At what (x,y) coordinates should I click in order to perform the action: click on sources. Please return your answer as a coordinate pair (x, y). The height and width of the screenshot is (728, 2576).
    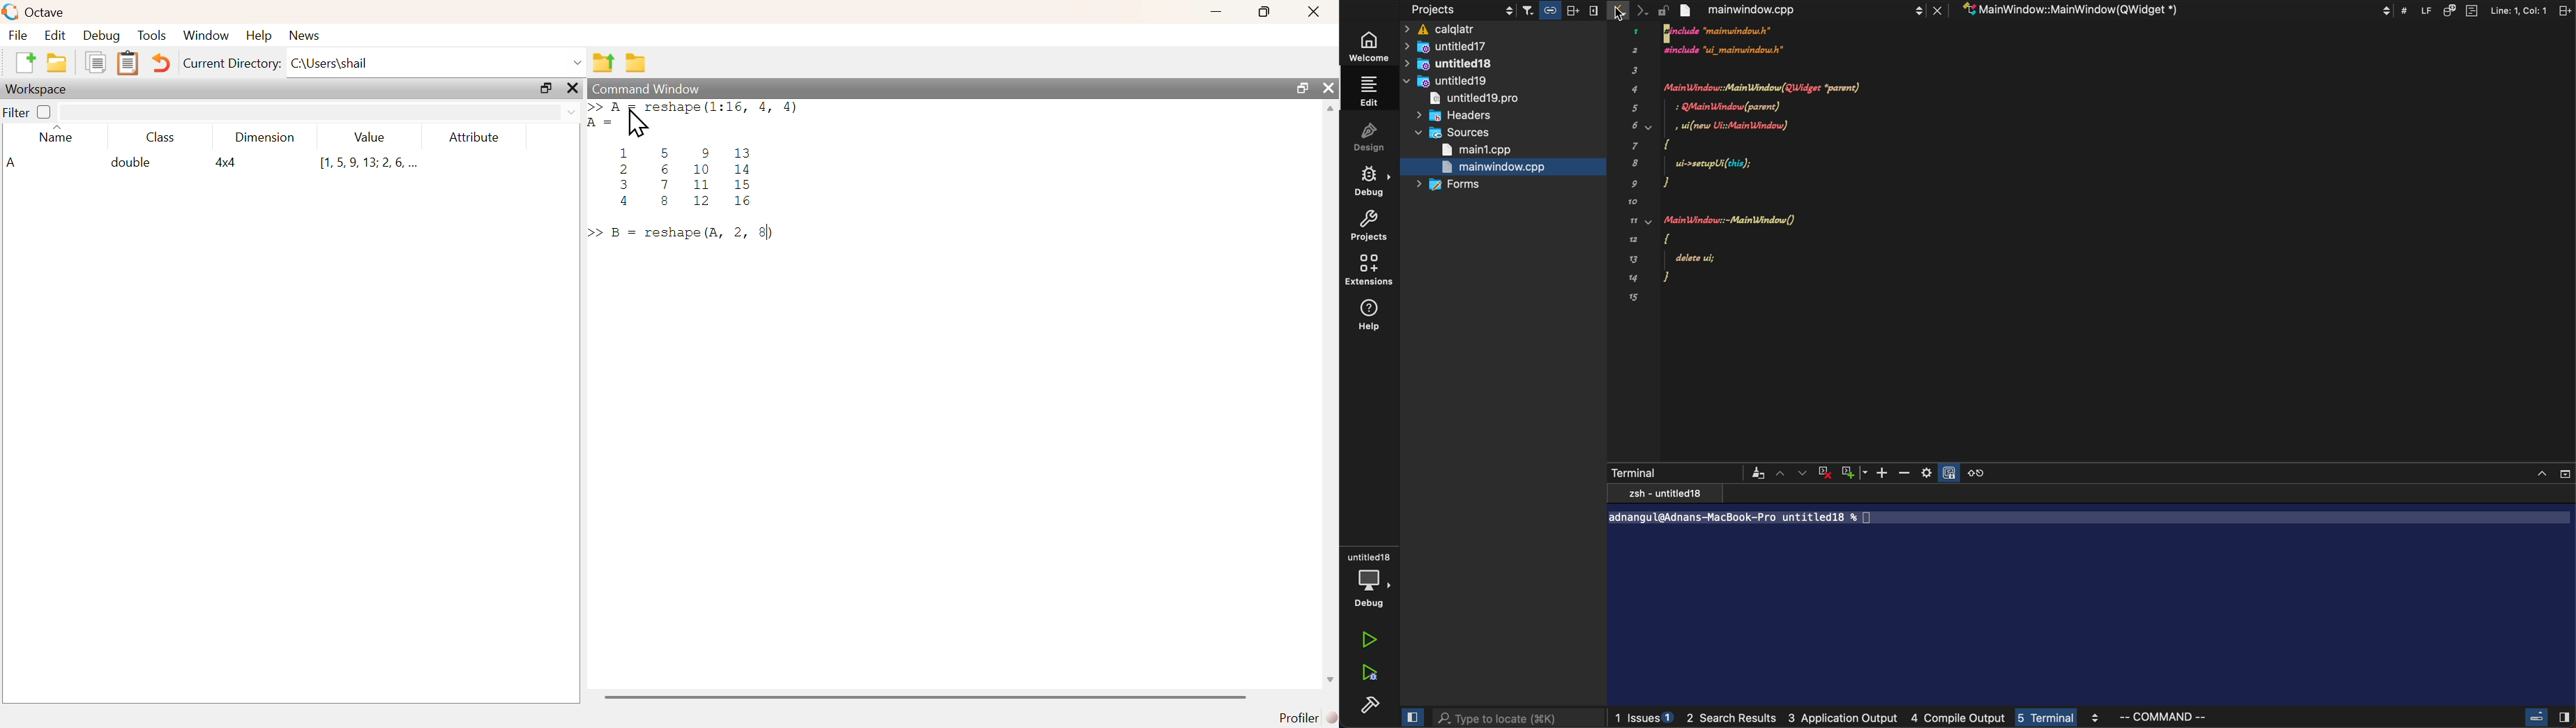
    Looking at the image, I should click on (1457, 133).